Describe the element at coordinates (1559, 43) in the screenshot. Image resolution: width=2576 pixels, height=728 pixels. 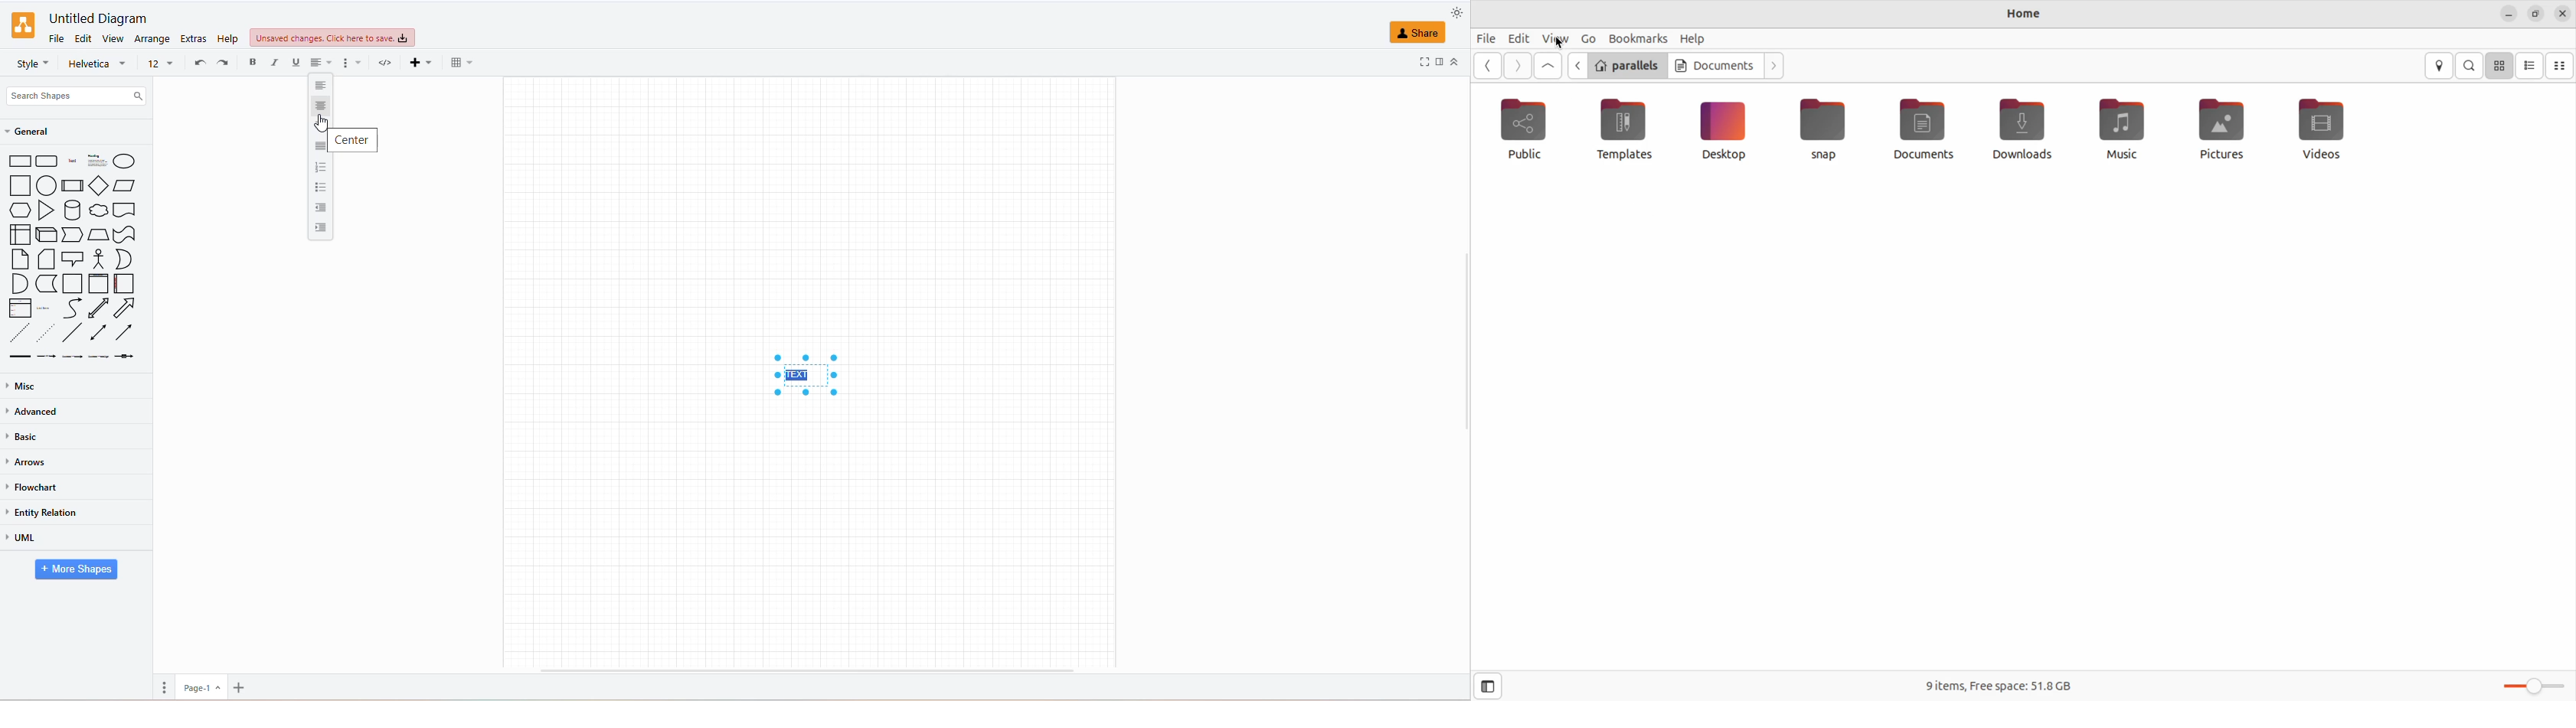
I see `cursor` at that location.